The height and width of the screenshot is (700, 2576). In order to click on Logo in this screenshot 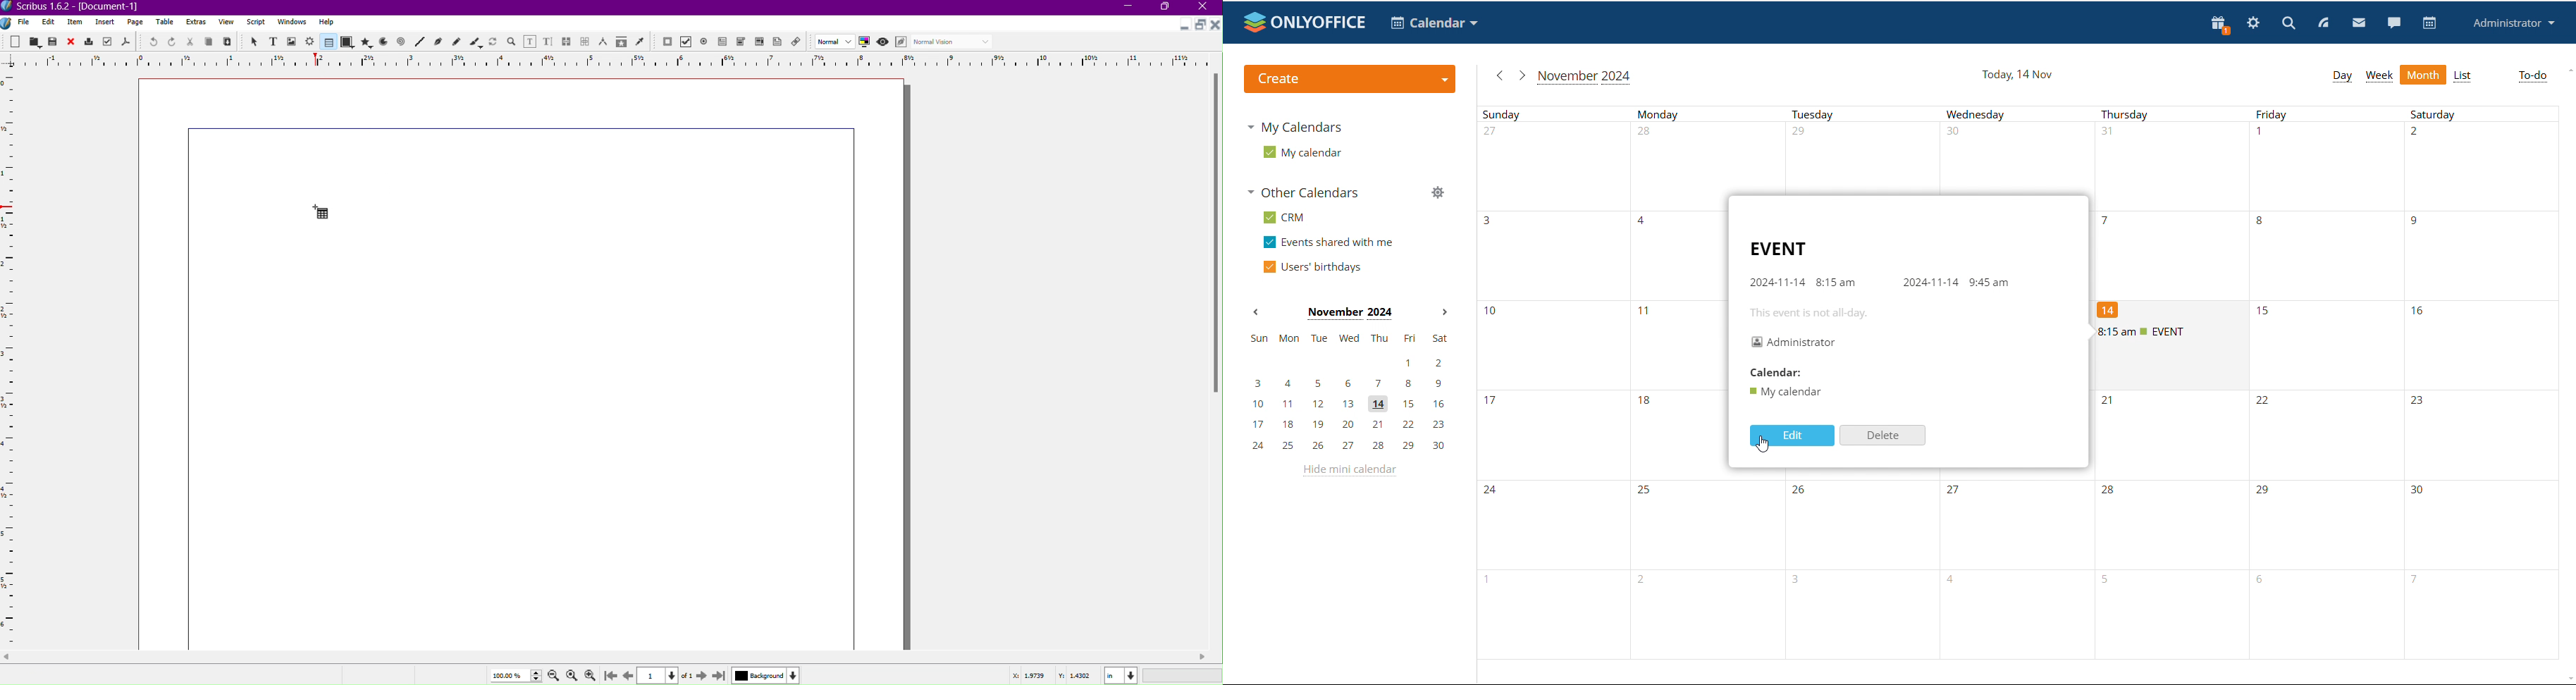, I will do `click(8, 22)`.